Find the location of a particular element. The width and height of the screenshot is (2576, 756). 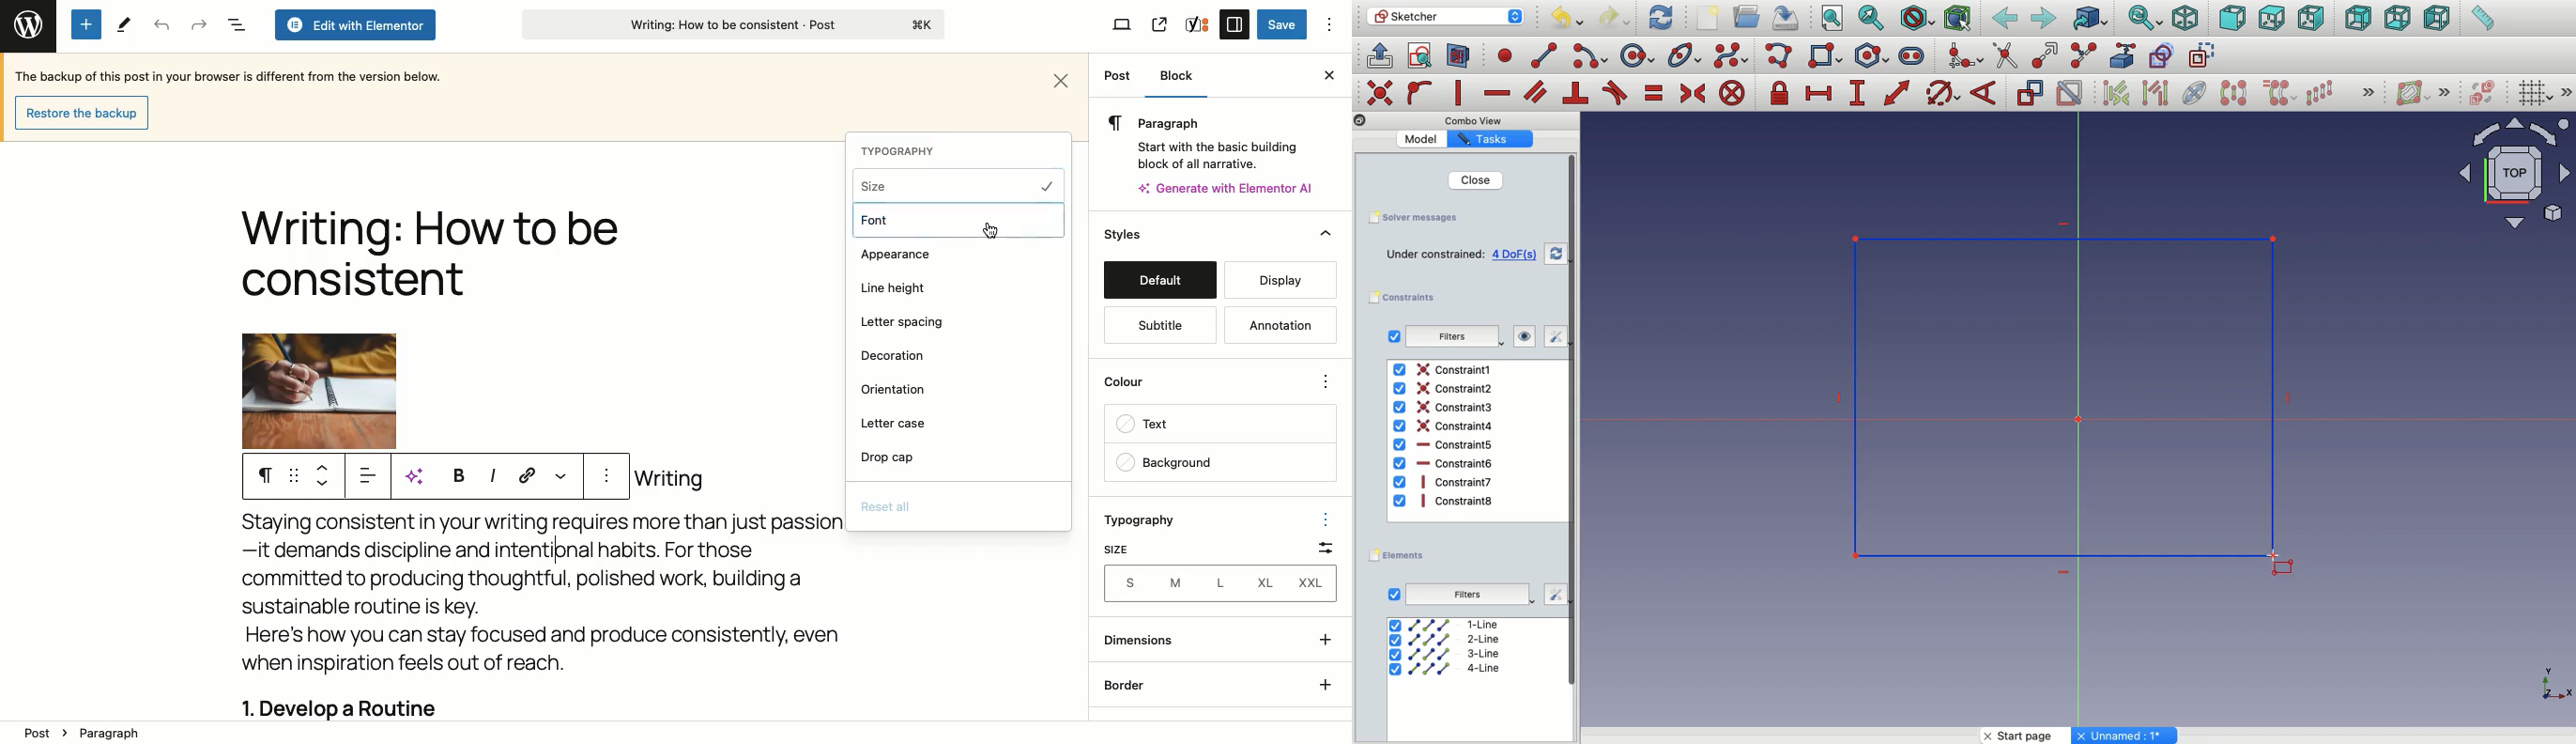

Paragraph is located at coordinates (122, 732).